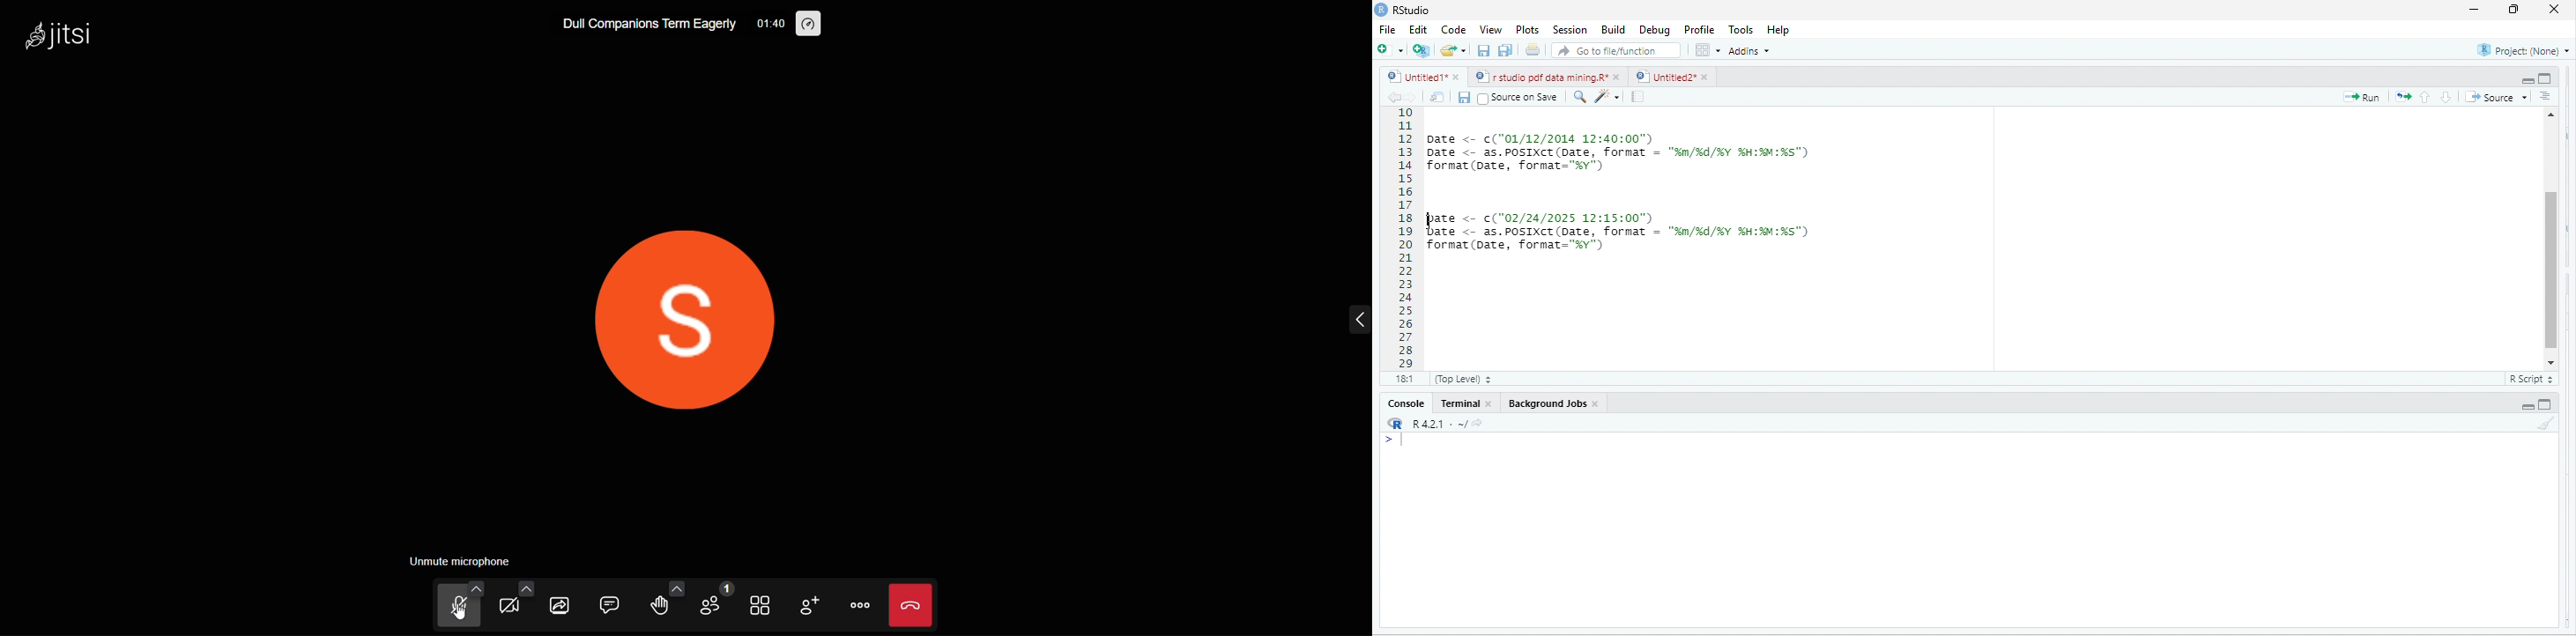 The width and height of the screenshot is (2576, 644). I want to click on typing cursor, so click(1403, 447).